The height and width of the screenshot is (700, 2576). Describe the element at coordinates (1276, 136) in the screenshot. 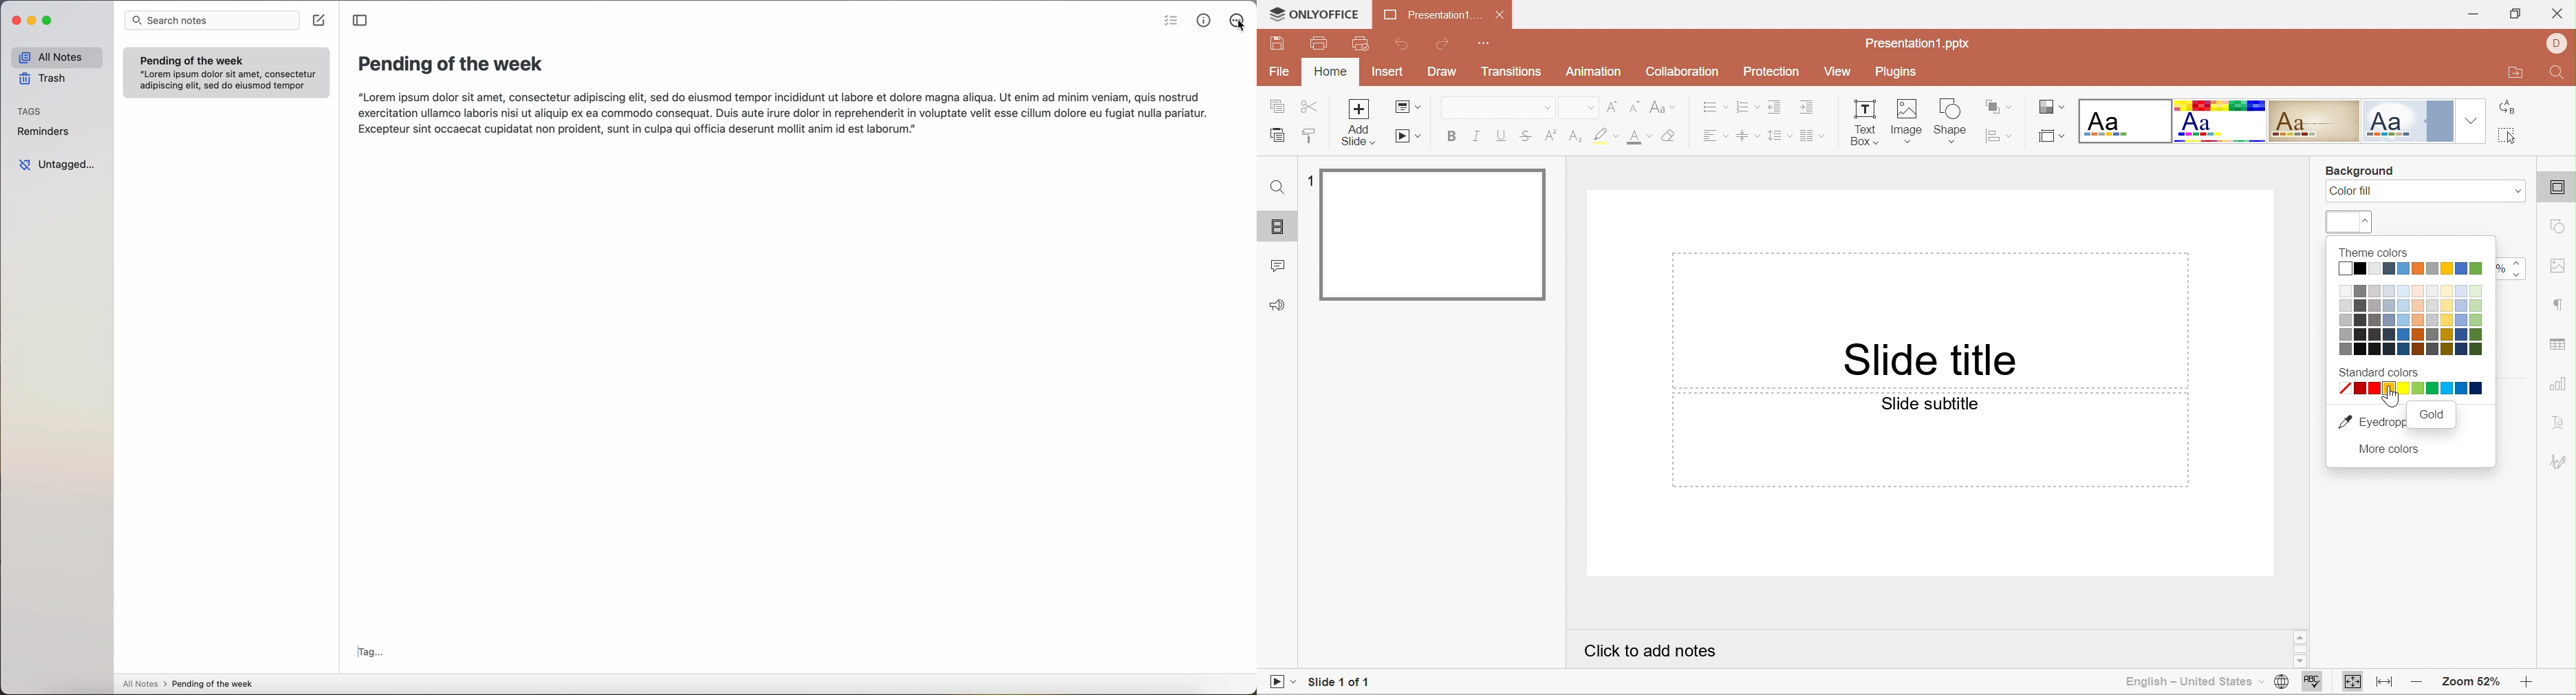

I see `Paste` at that location.